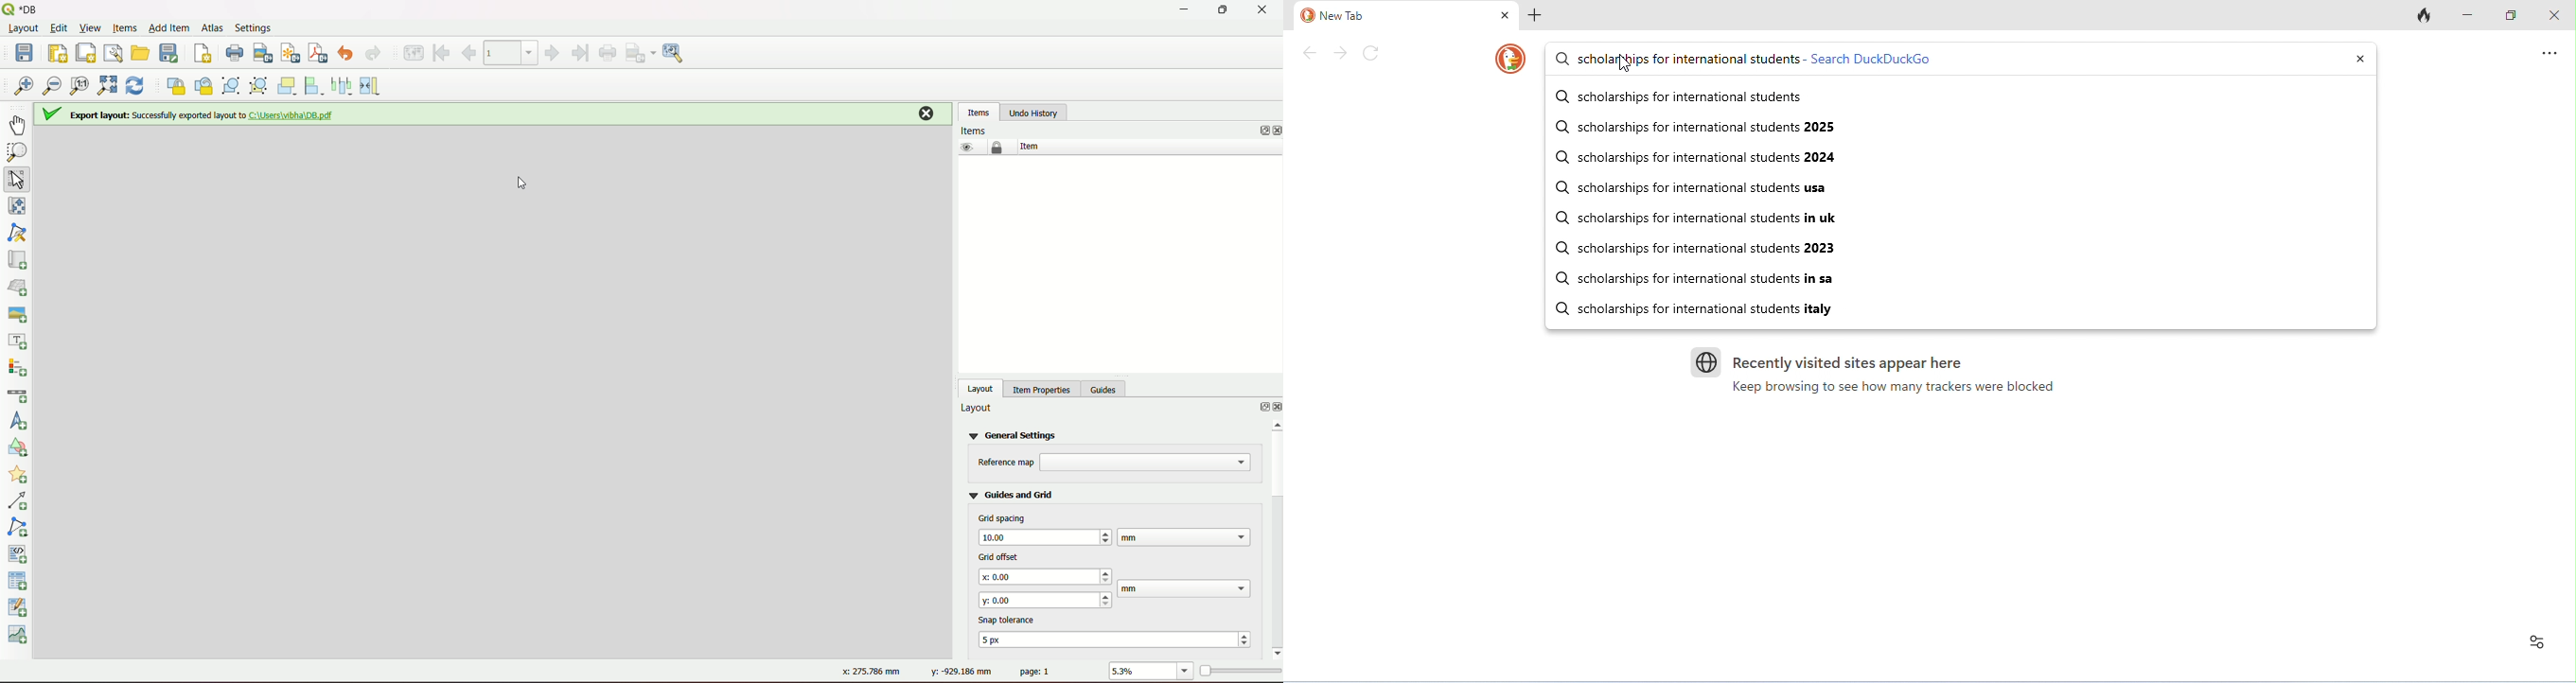  I want to click on export as image, so click(641, 53).